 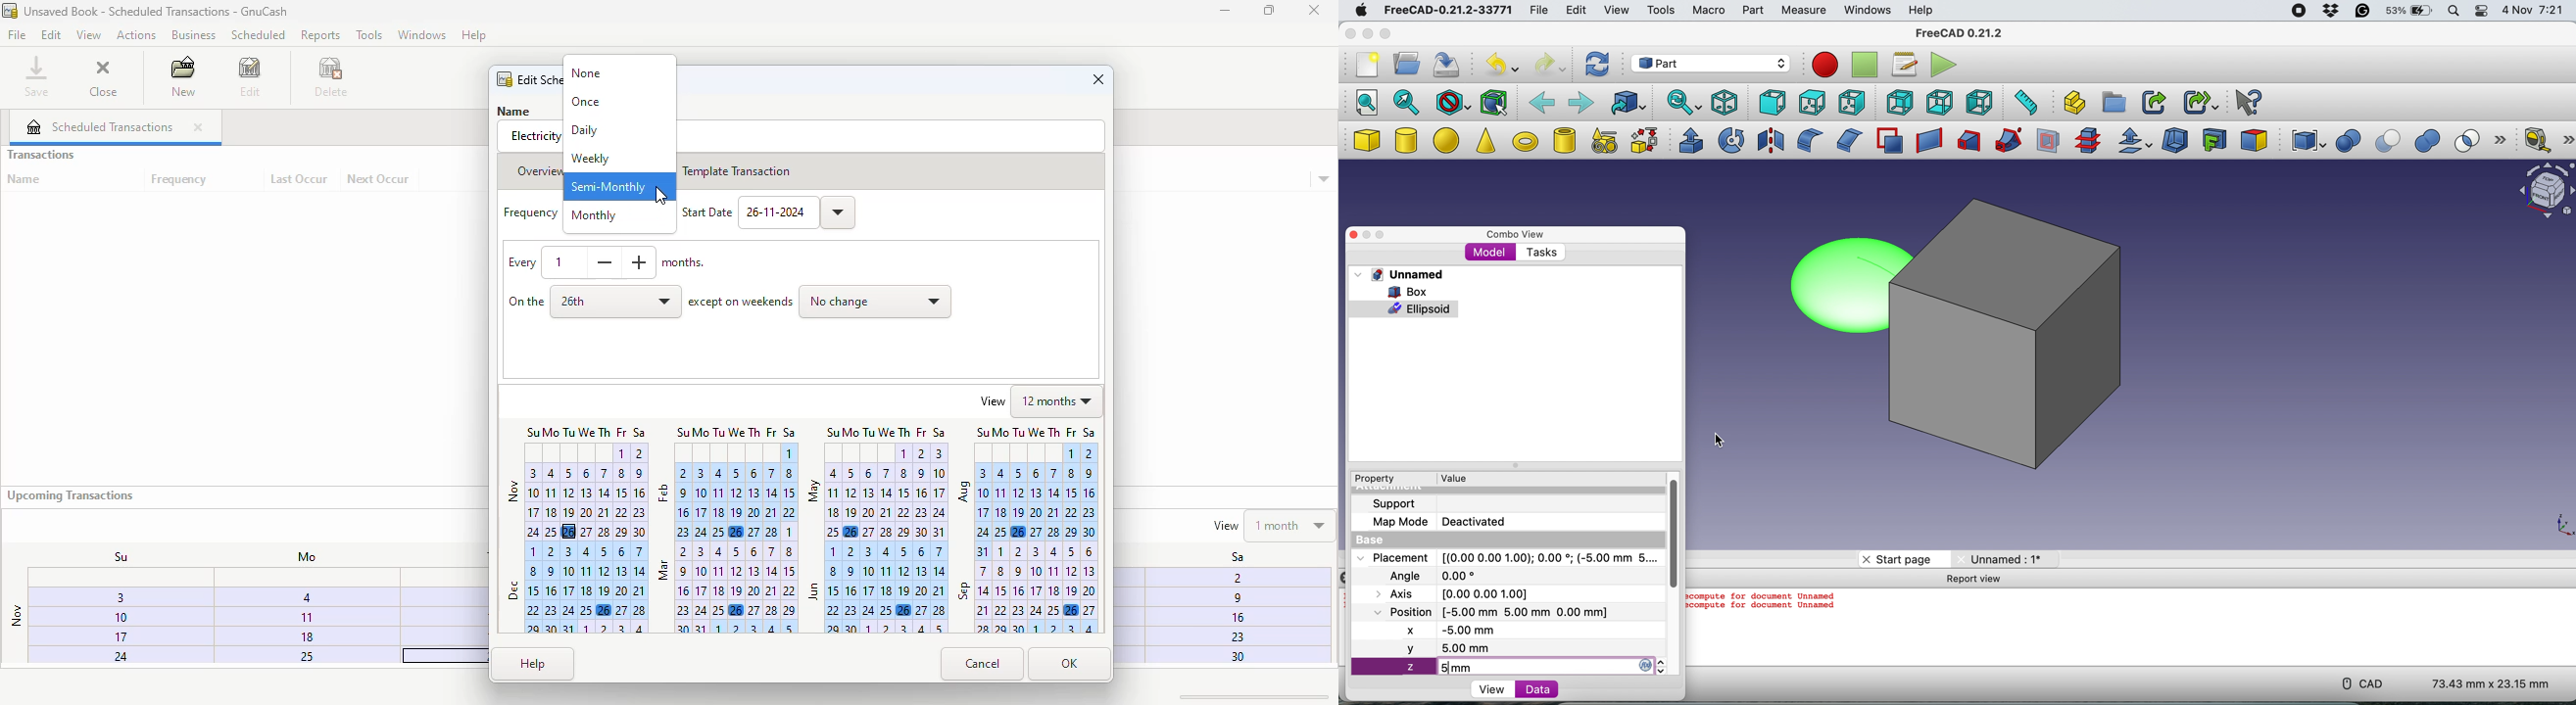 What do you see at coordinates (379, 179) in the screenshot?
I see `next occur` at bounding box center [379, 179].